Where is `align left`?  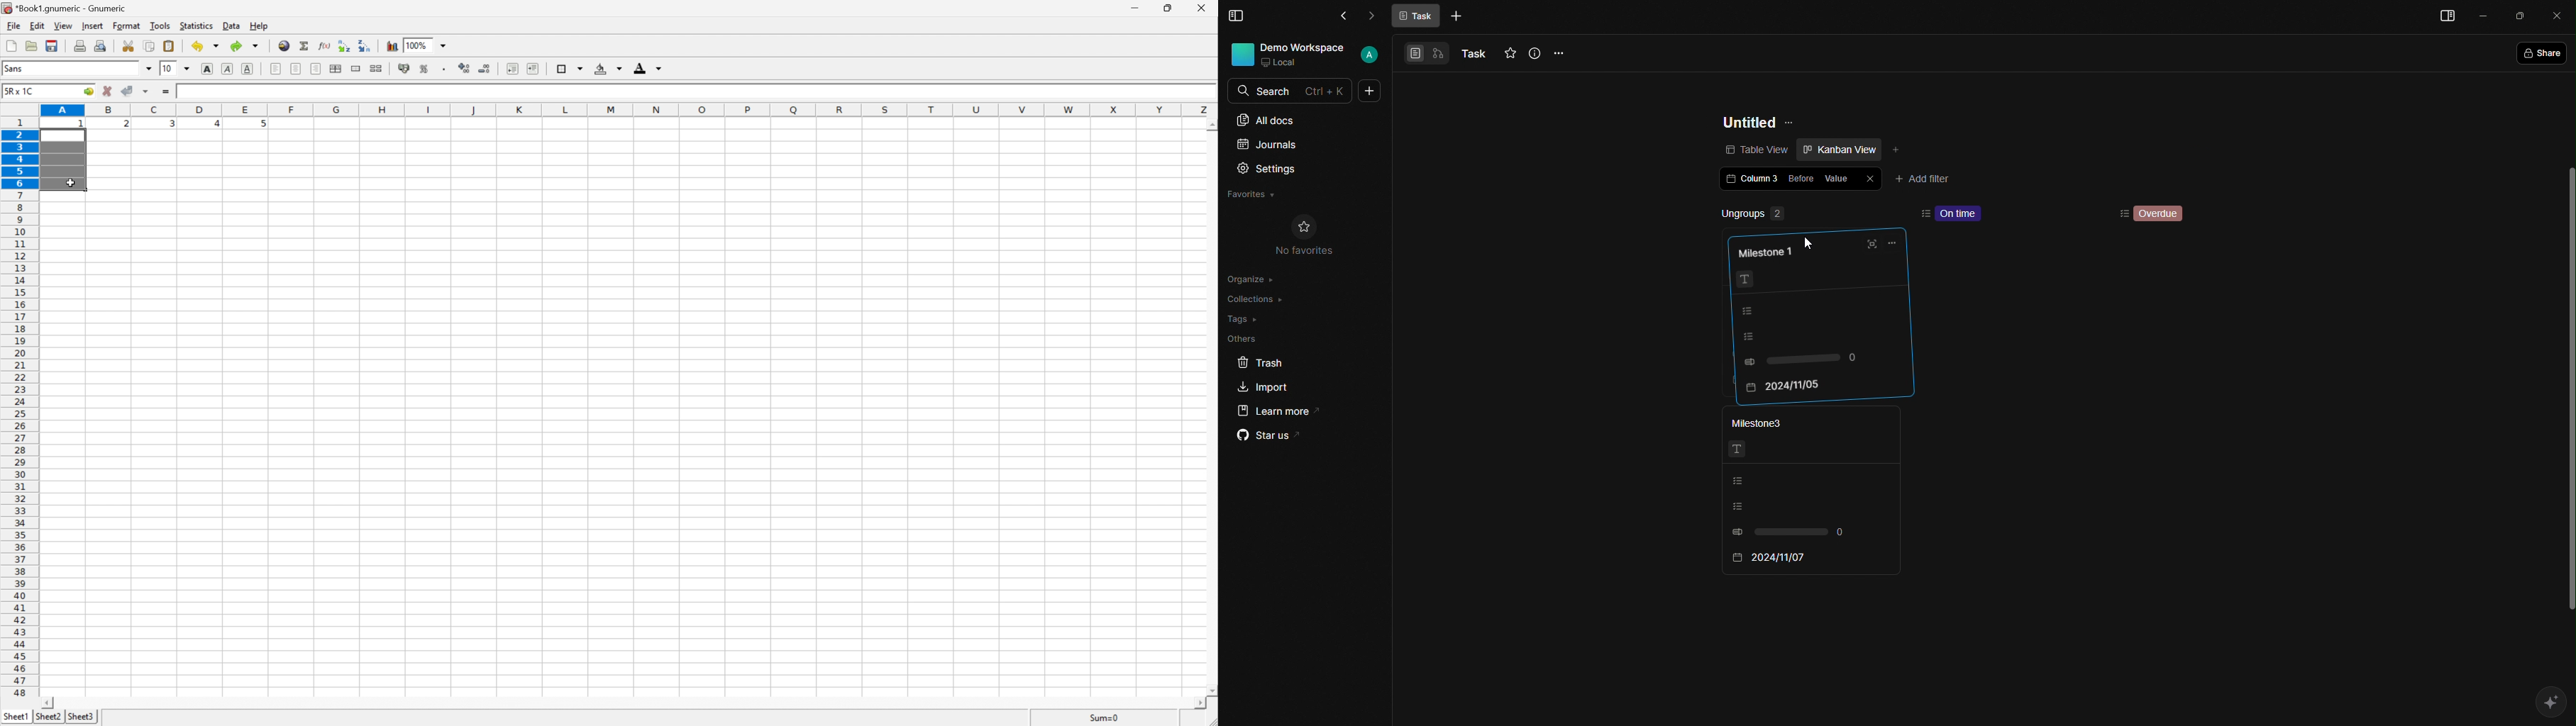 align left is located at coordinates (277, 68).